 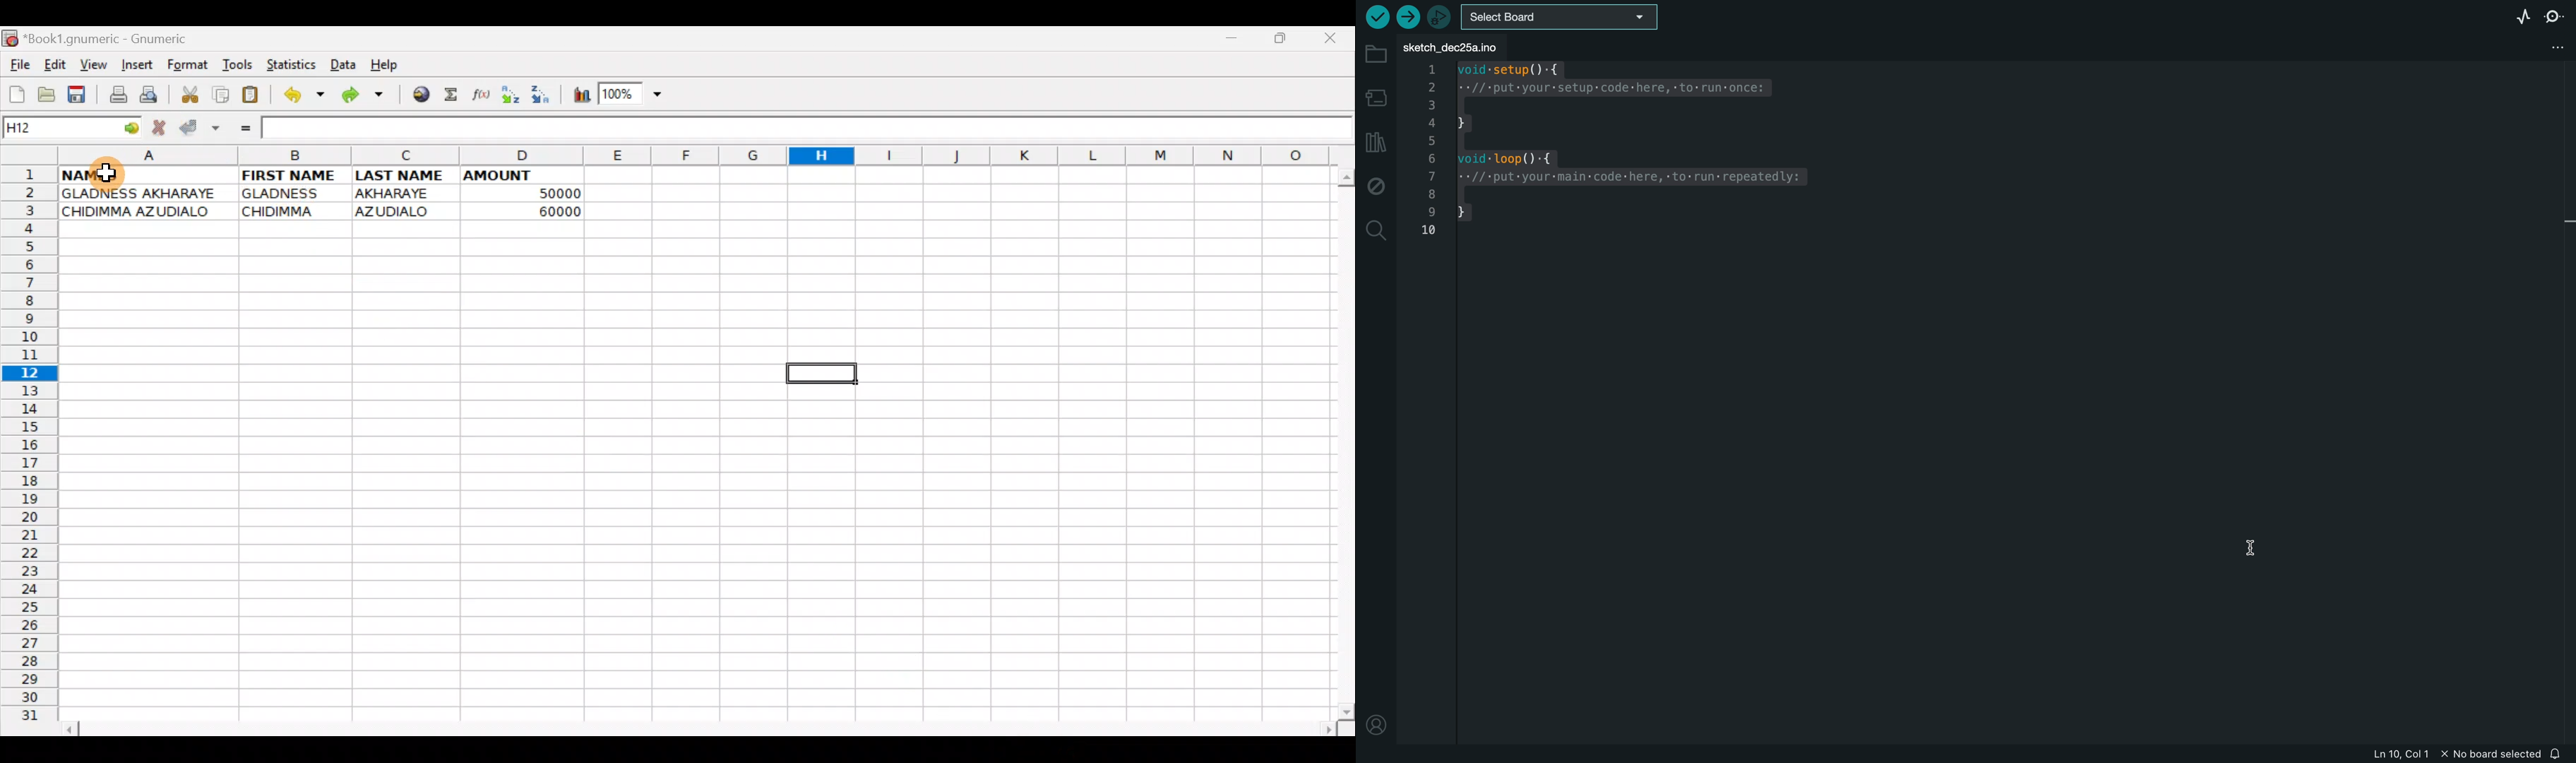 I want to click on Cut selection, so click(x=193, y=97).